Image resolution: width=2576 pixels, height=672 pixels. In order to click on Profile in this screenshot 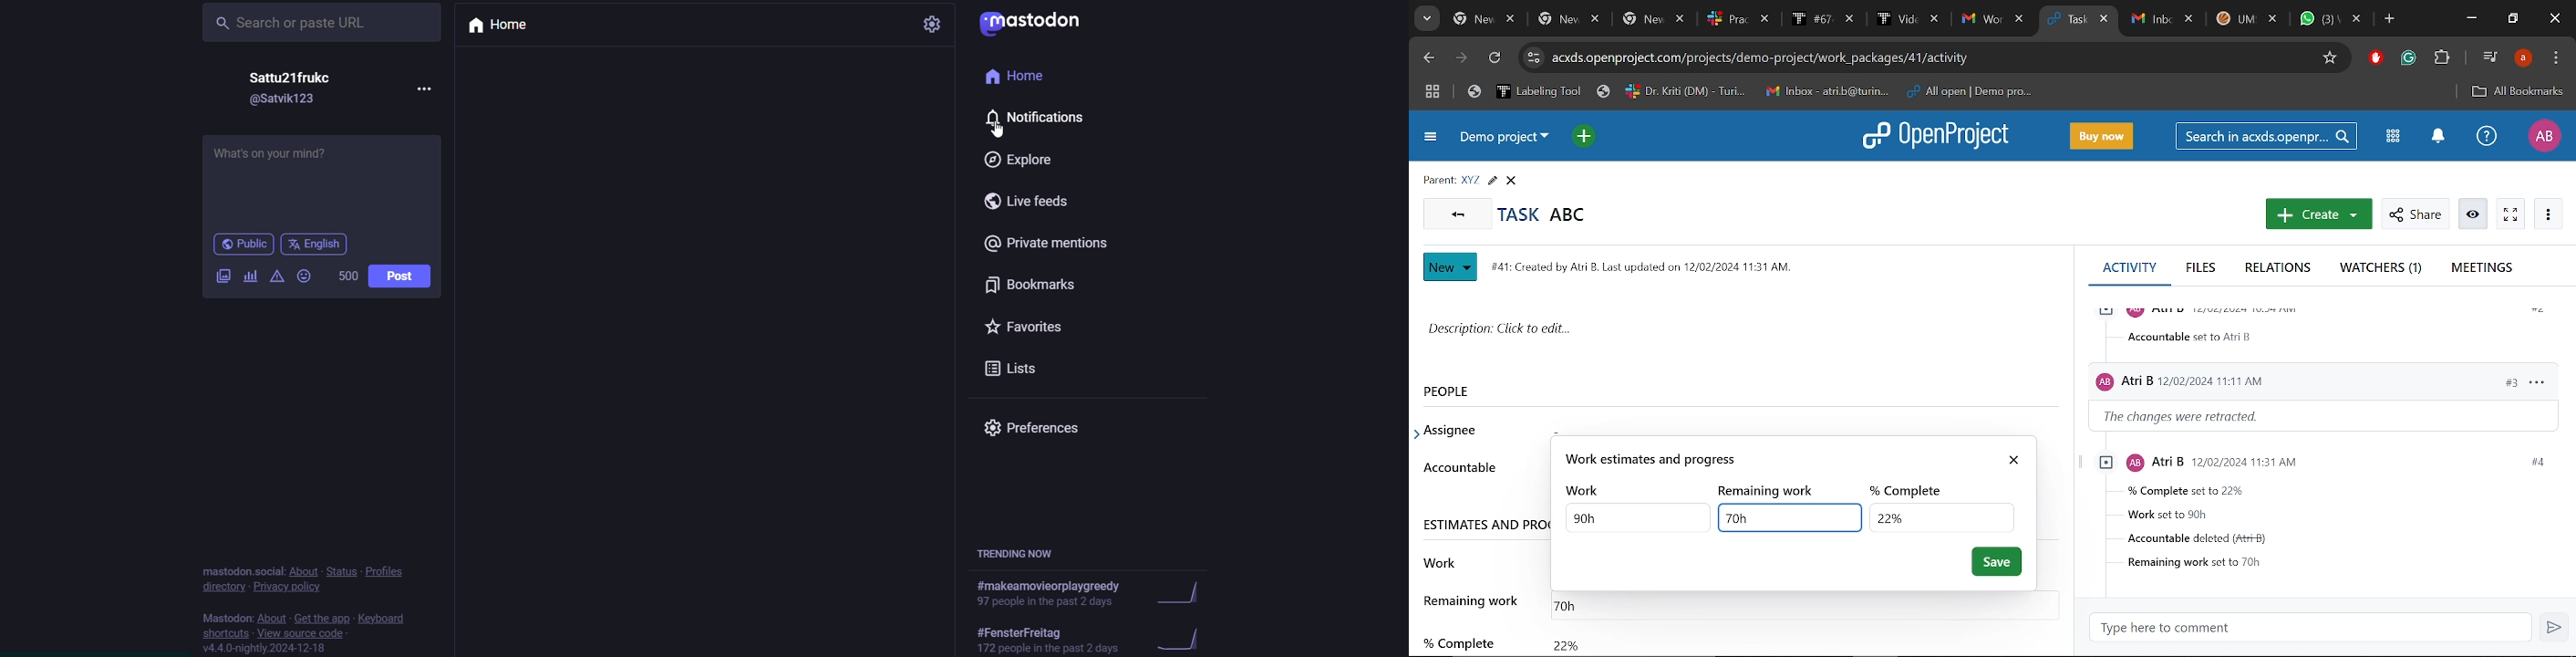, I will do `click(2522, 58)`.